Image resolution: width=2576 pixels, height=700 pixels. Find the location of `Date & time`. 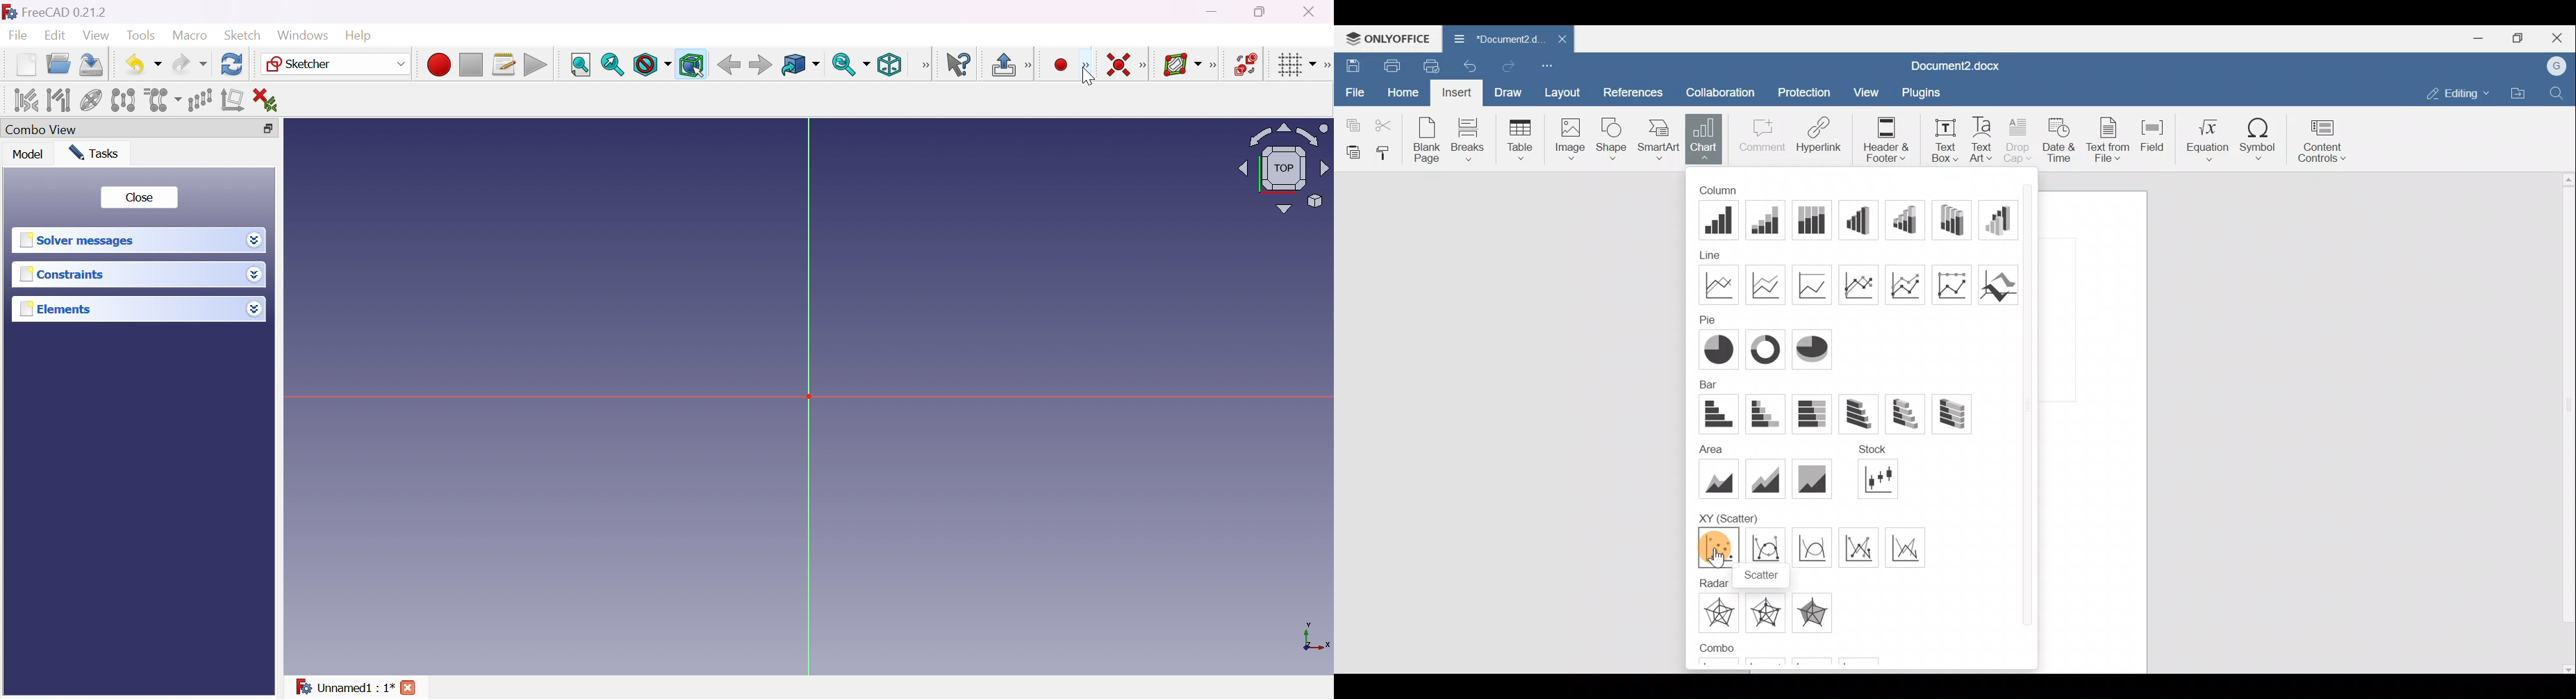

Date & time is located at coordinates (2059, 141).